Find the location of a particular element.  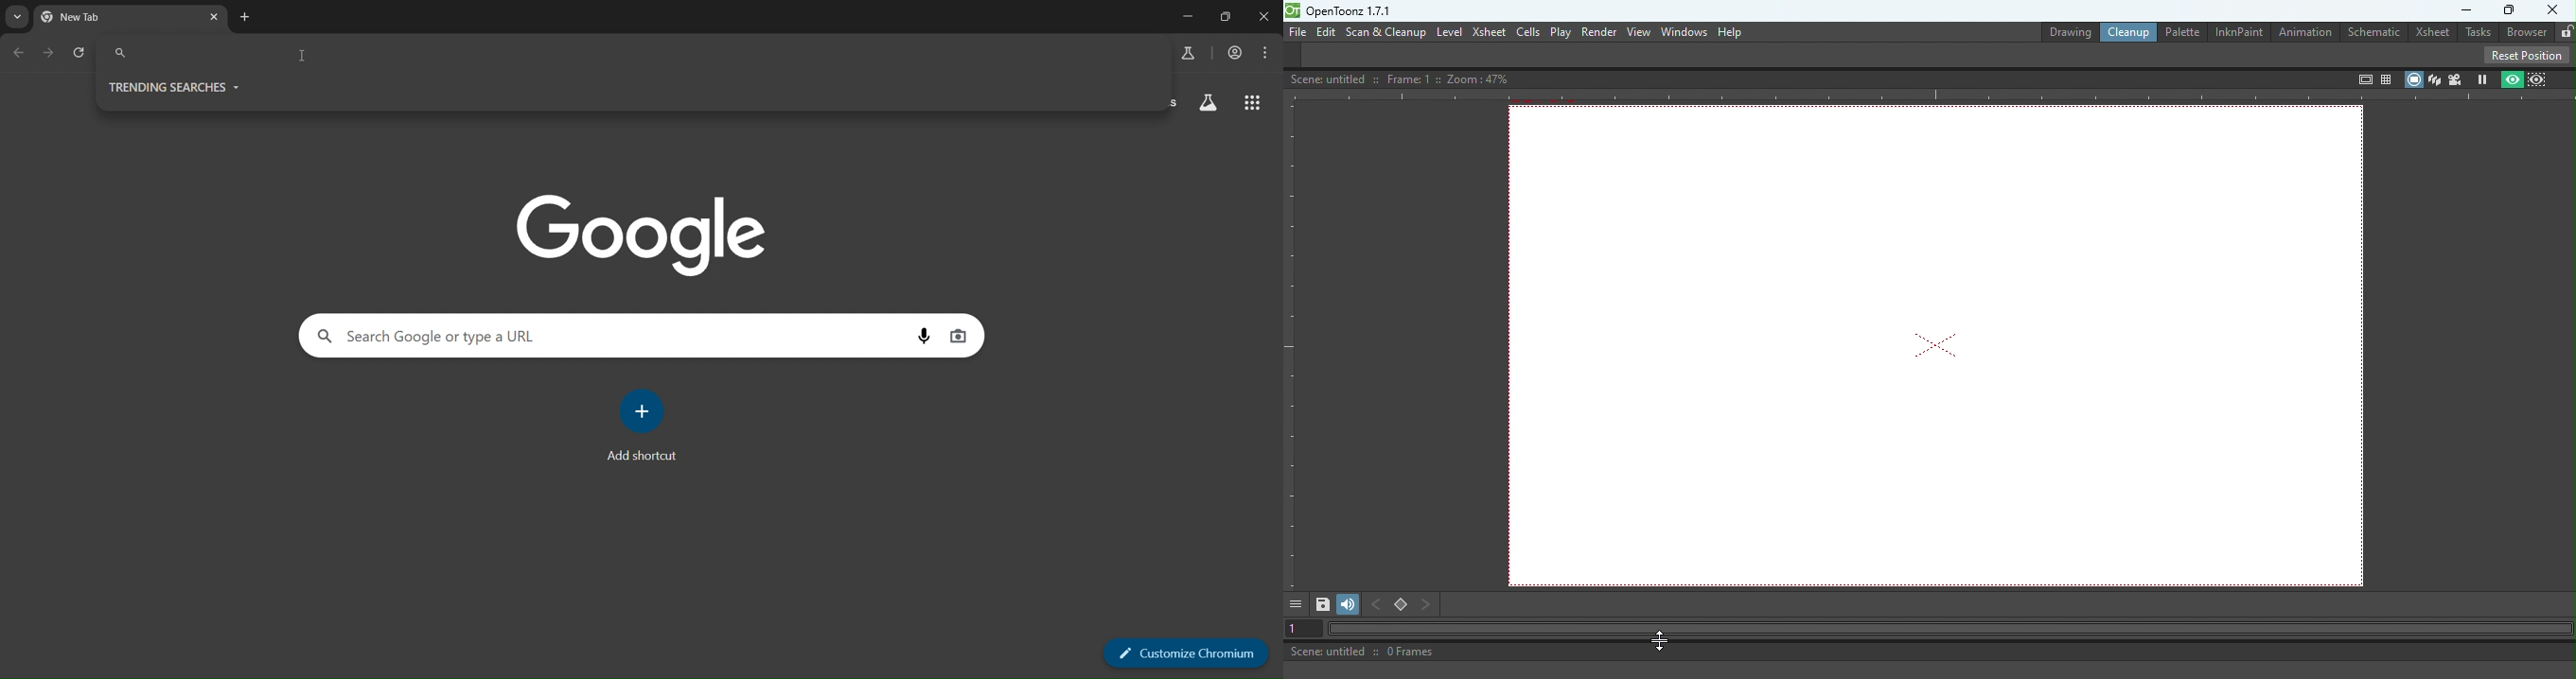

Xsheet is located at coordinates (2432, 32).